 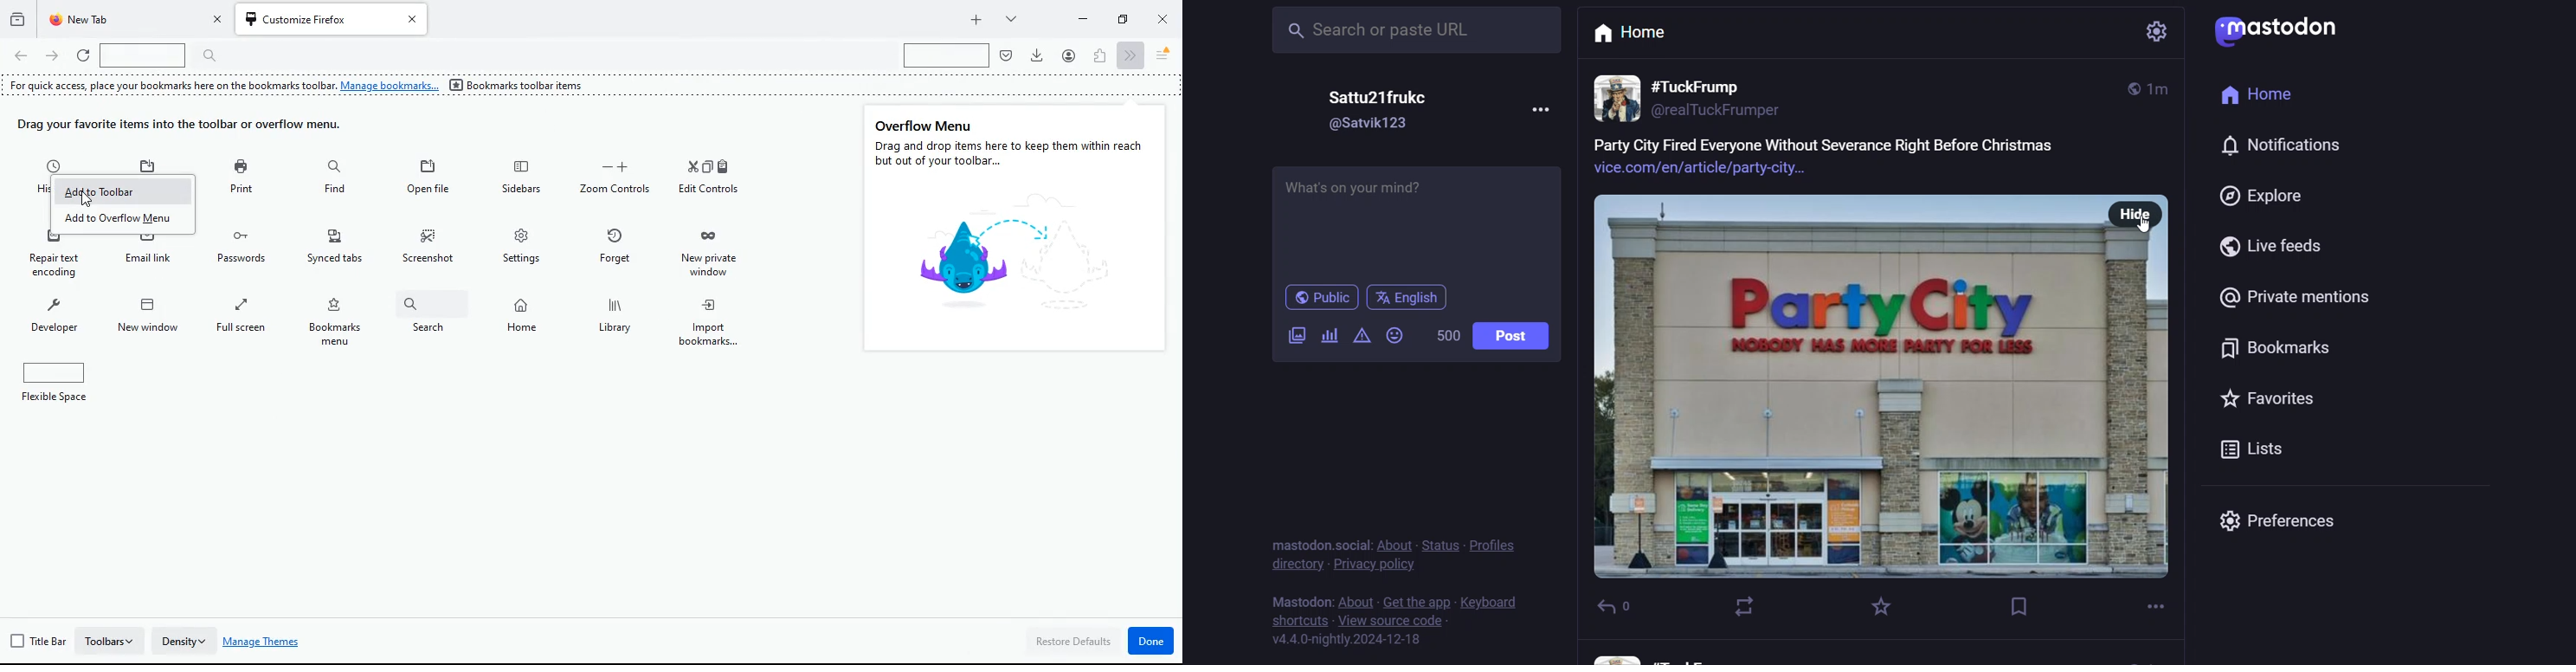 What do you see at coordinates (712, 182) in the screenshot?
I see `edit controls` at bounding box center [712, 182].